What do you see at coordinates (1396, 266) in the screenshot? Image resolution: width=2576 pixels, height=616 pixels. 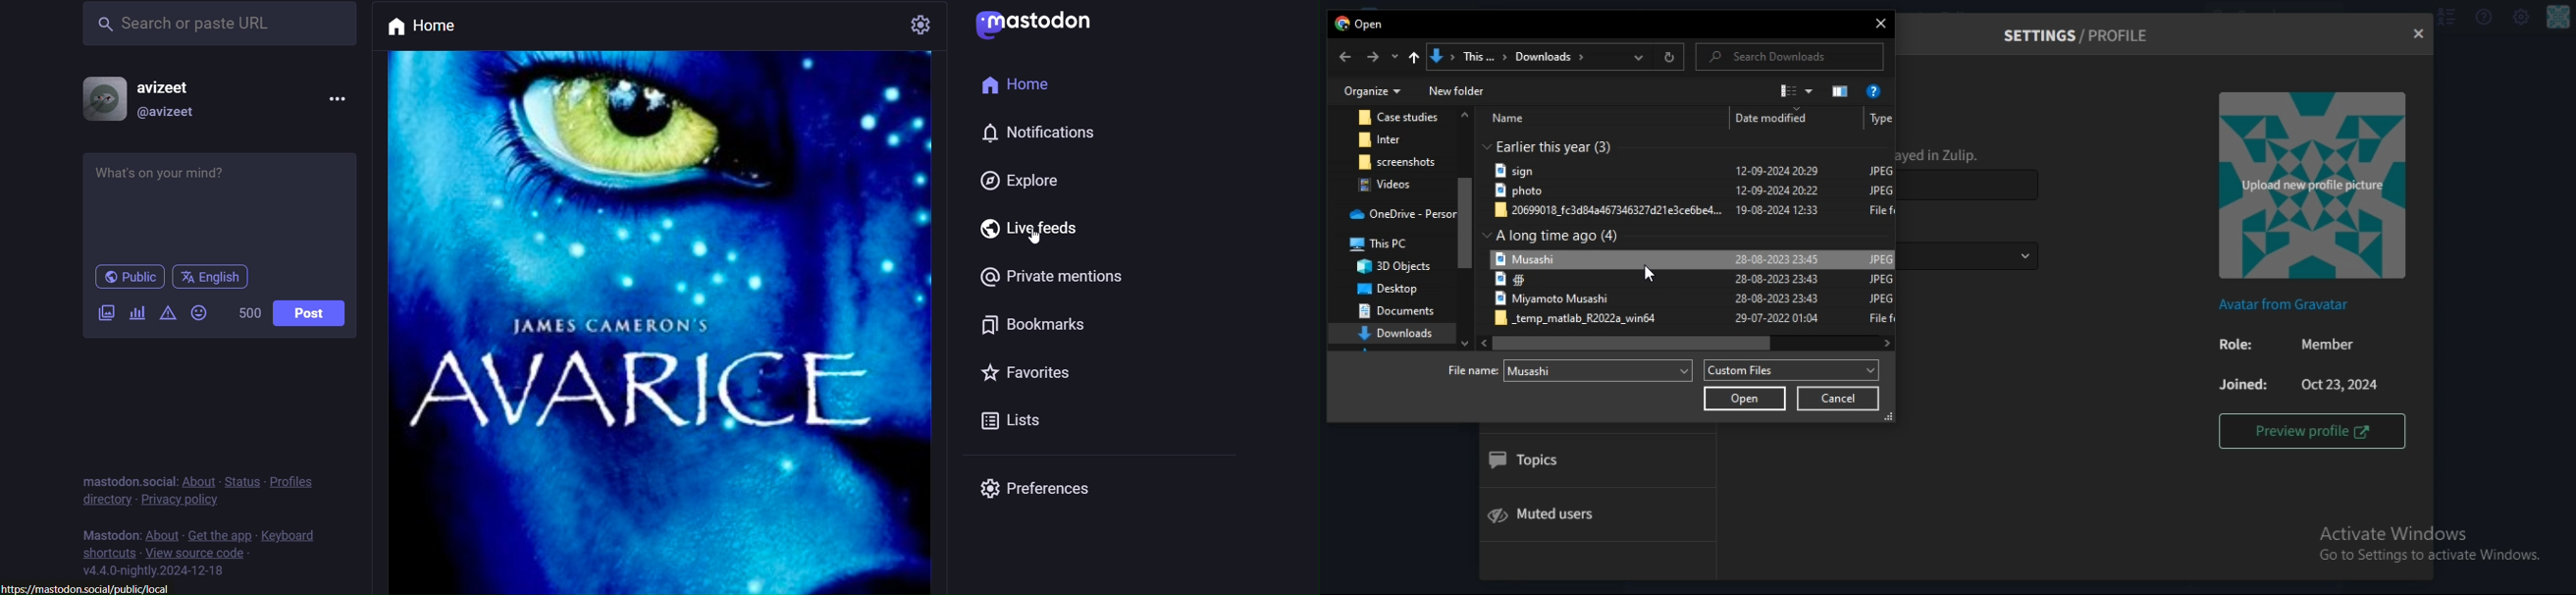 I see `3d objects` at bounding box center [1396, 266].